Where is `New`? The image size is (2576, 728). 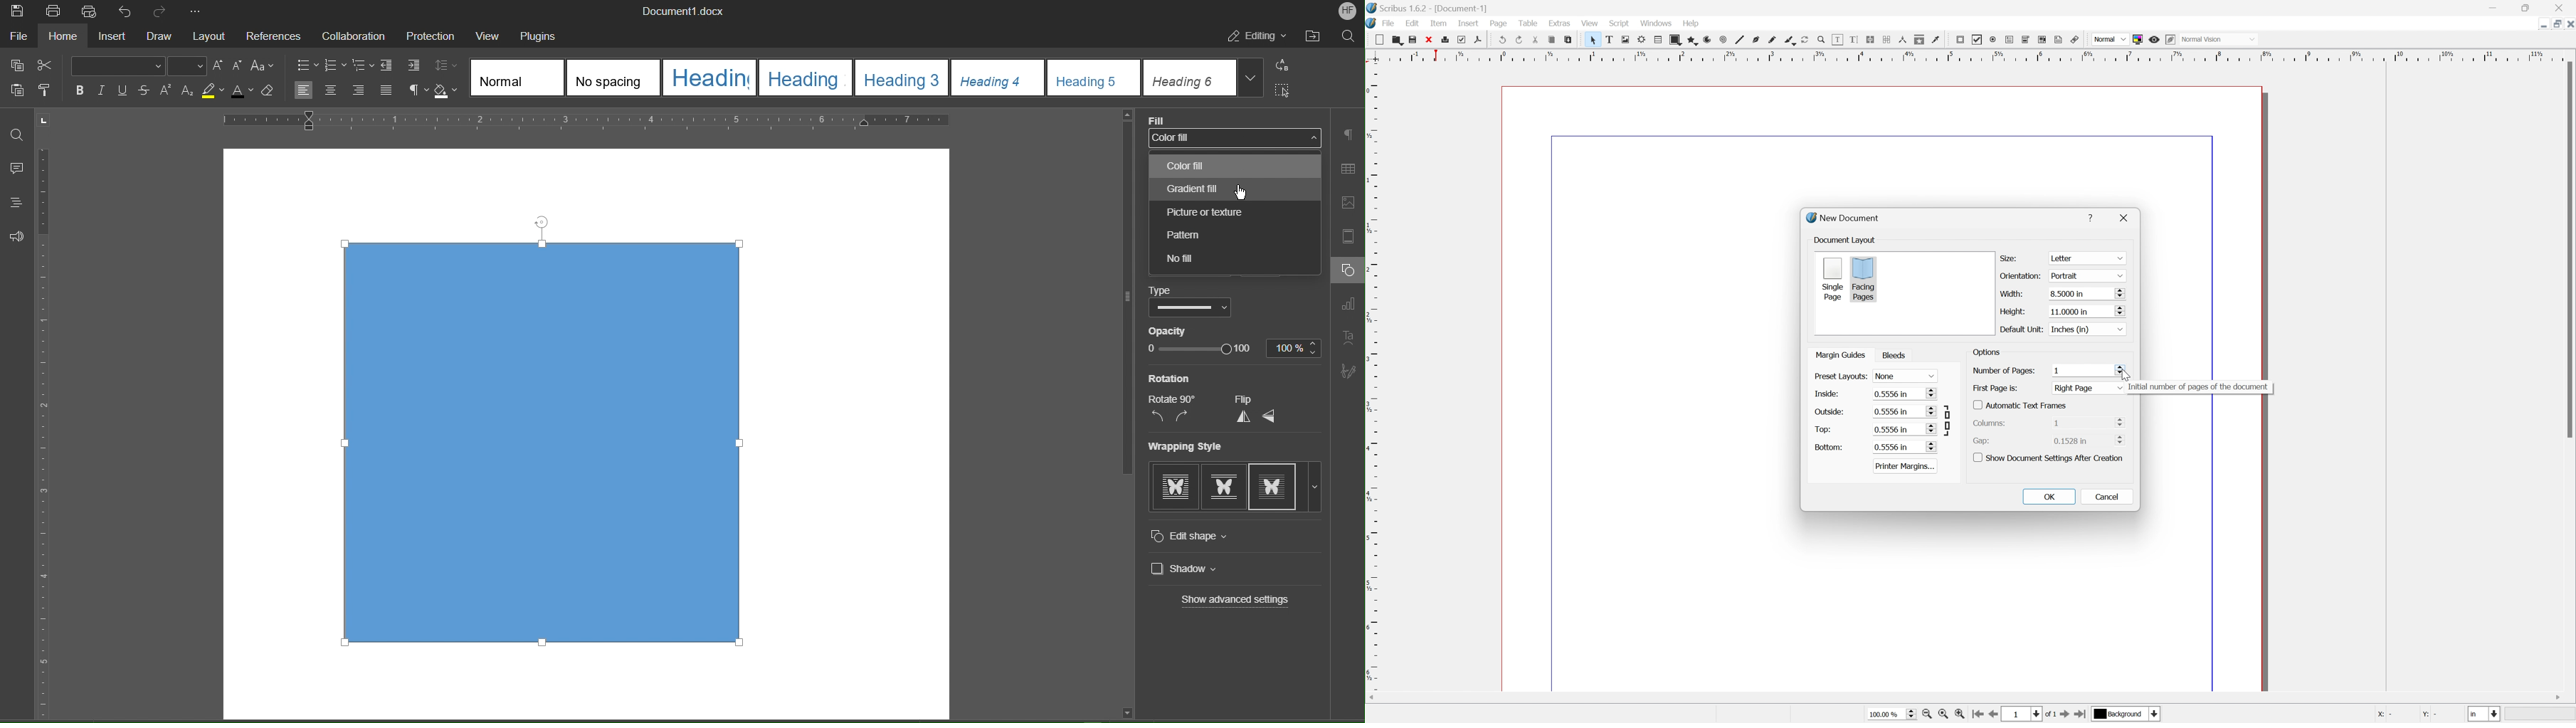
New is located at coordinates (1379, 39).